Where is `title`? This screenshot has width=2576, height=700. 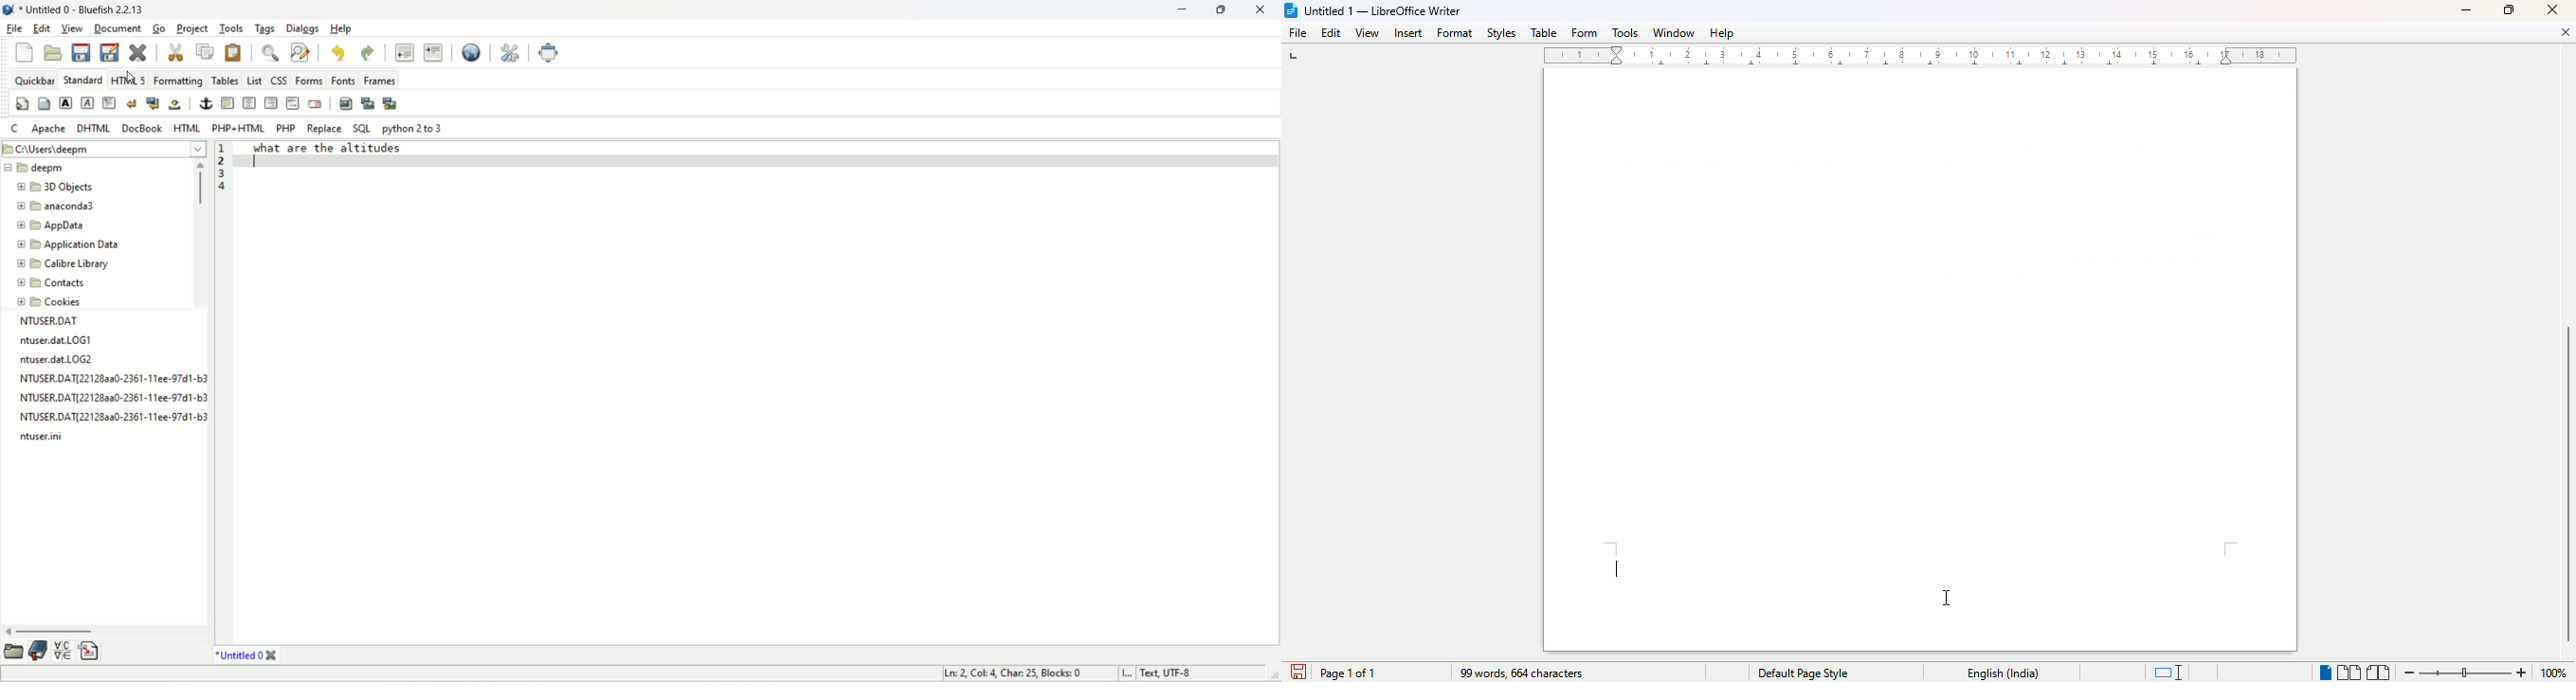
title is located at coordinates (245, 657).